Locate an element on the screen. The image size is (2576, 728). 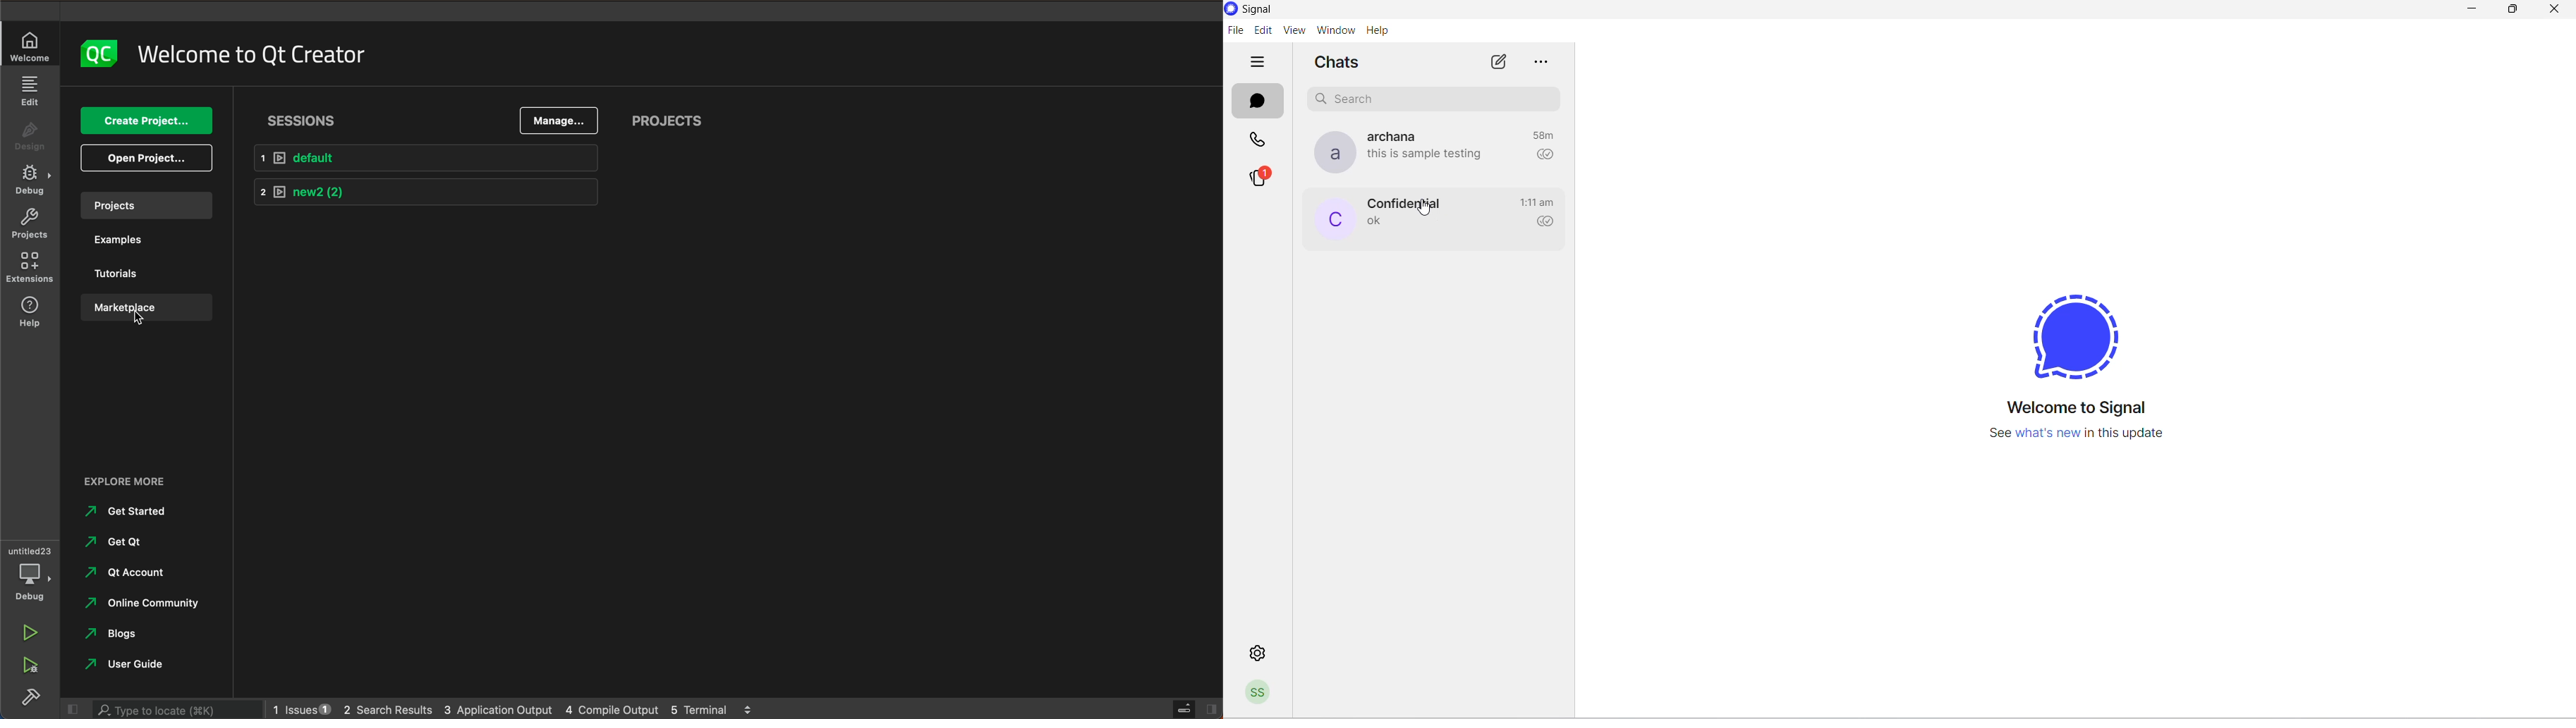
projects is located at coordinates (148, 205).